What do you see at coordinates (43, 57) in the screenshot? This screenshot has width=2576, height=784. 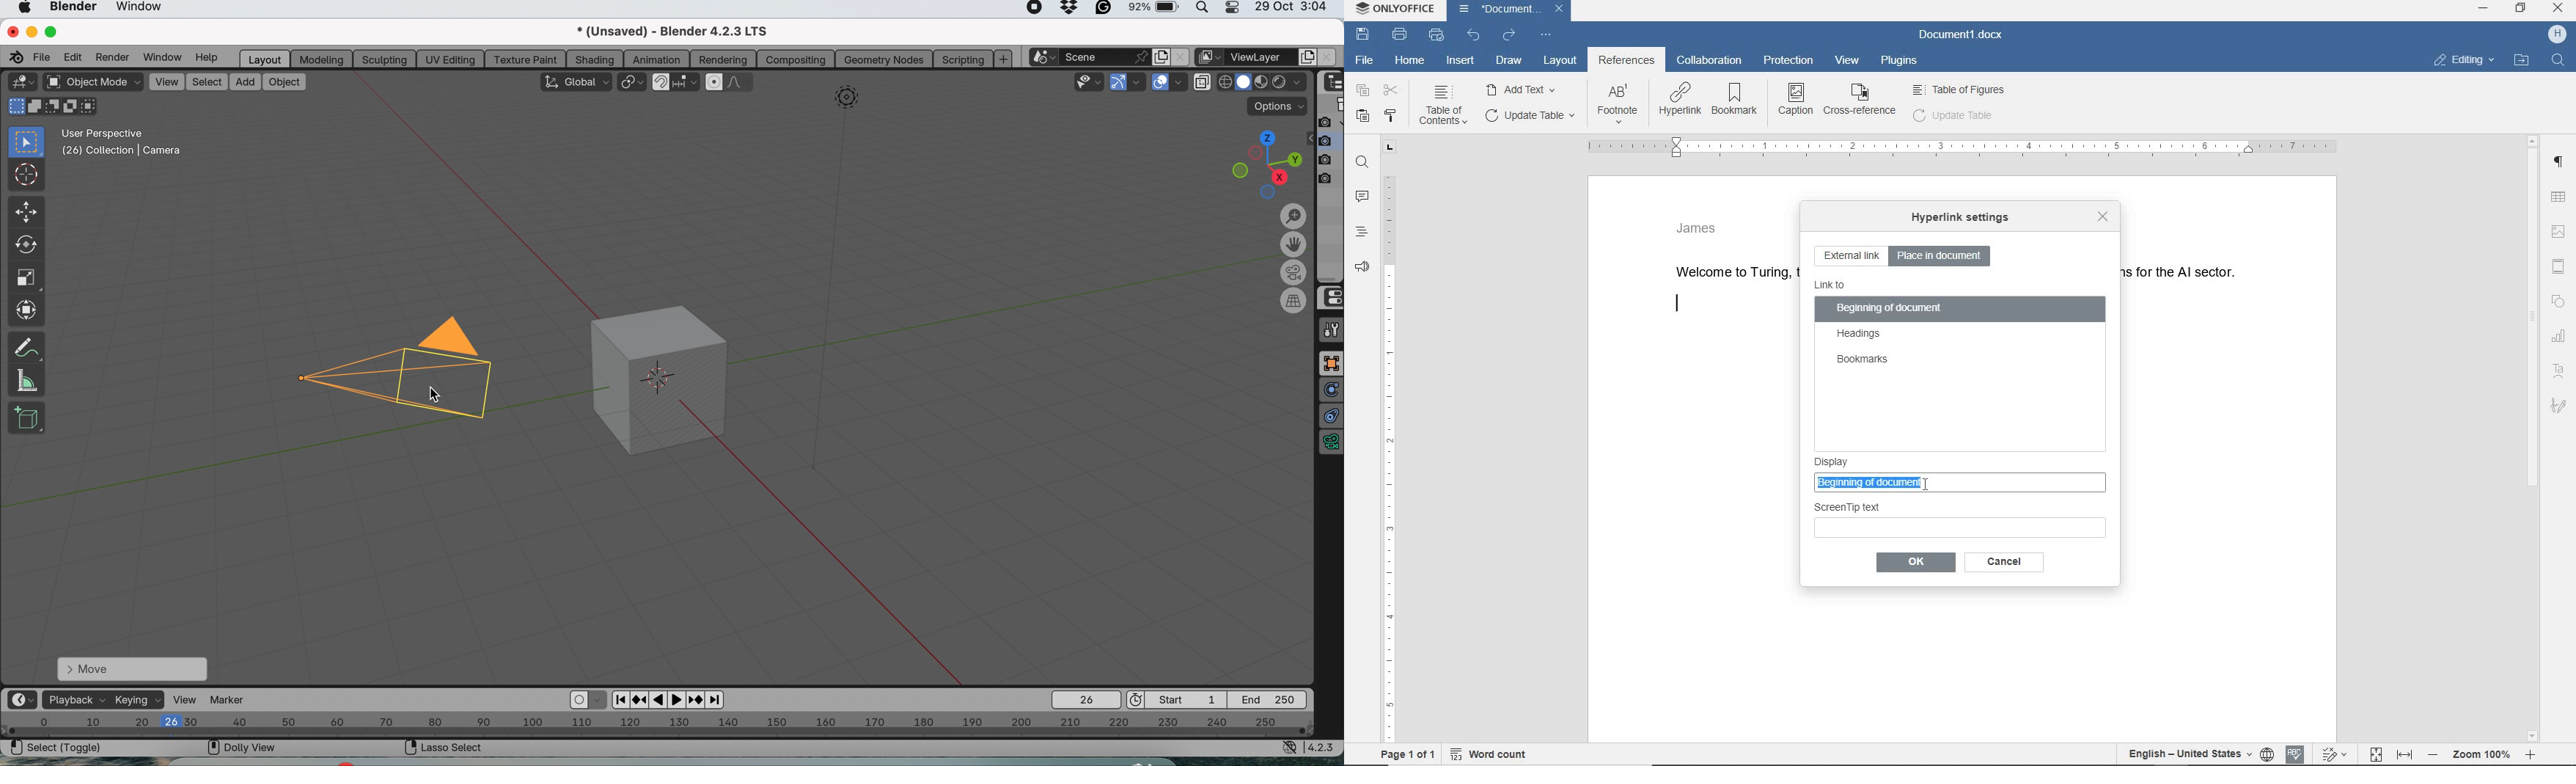 I see `file` at bounding box center [43, 57].